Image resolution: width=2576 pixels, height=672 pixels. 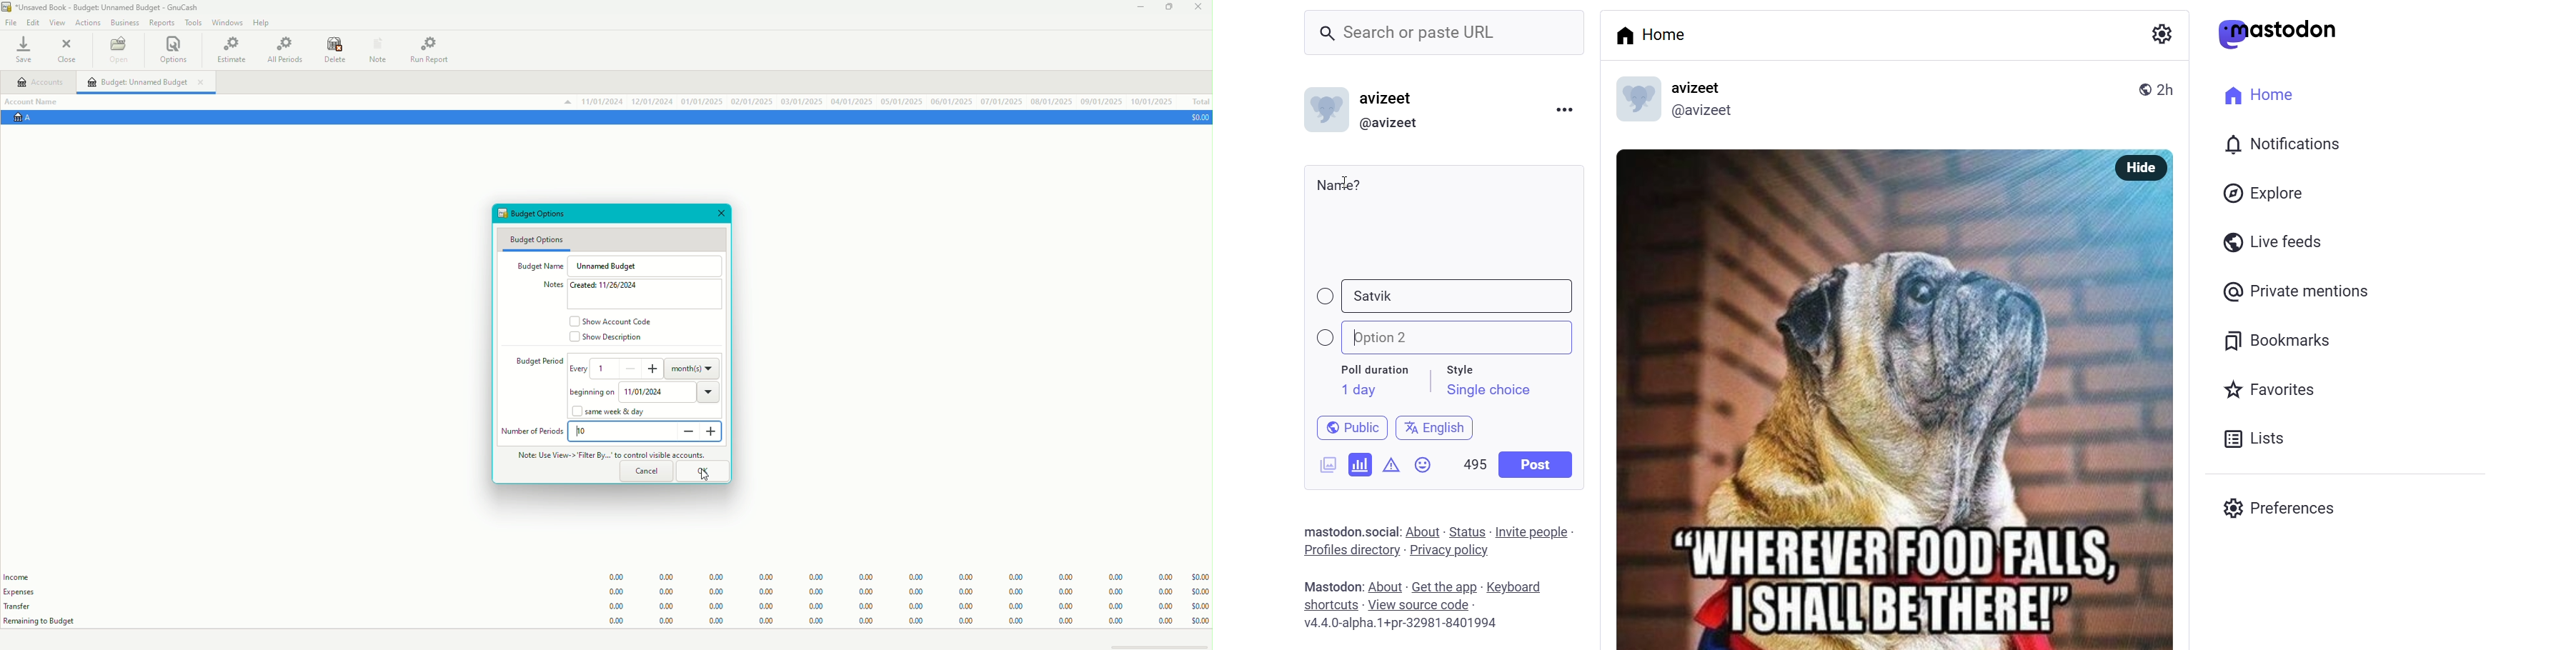 What do you see at coordinates (1421, 532) in the screenshot?
I see `about` at bounding box center [1421, 532].